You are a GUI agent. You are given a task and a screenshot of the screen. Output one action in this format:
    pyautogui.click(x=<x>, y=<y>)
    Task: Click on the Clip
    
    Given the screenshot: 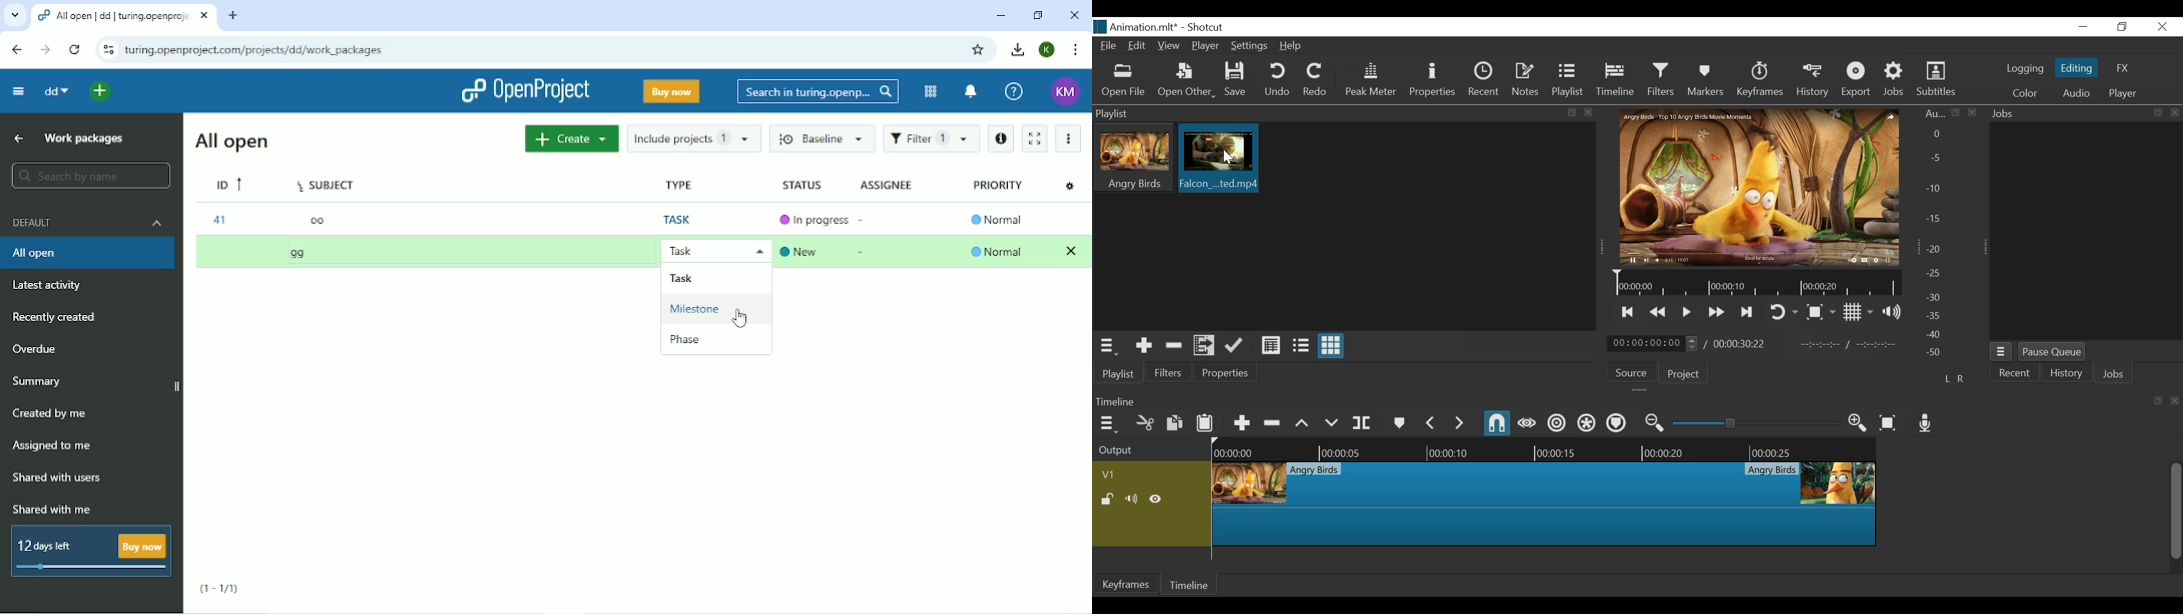 What is the action you would take?
    pyautogui.click(x=1219, y=159)
    